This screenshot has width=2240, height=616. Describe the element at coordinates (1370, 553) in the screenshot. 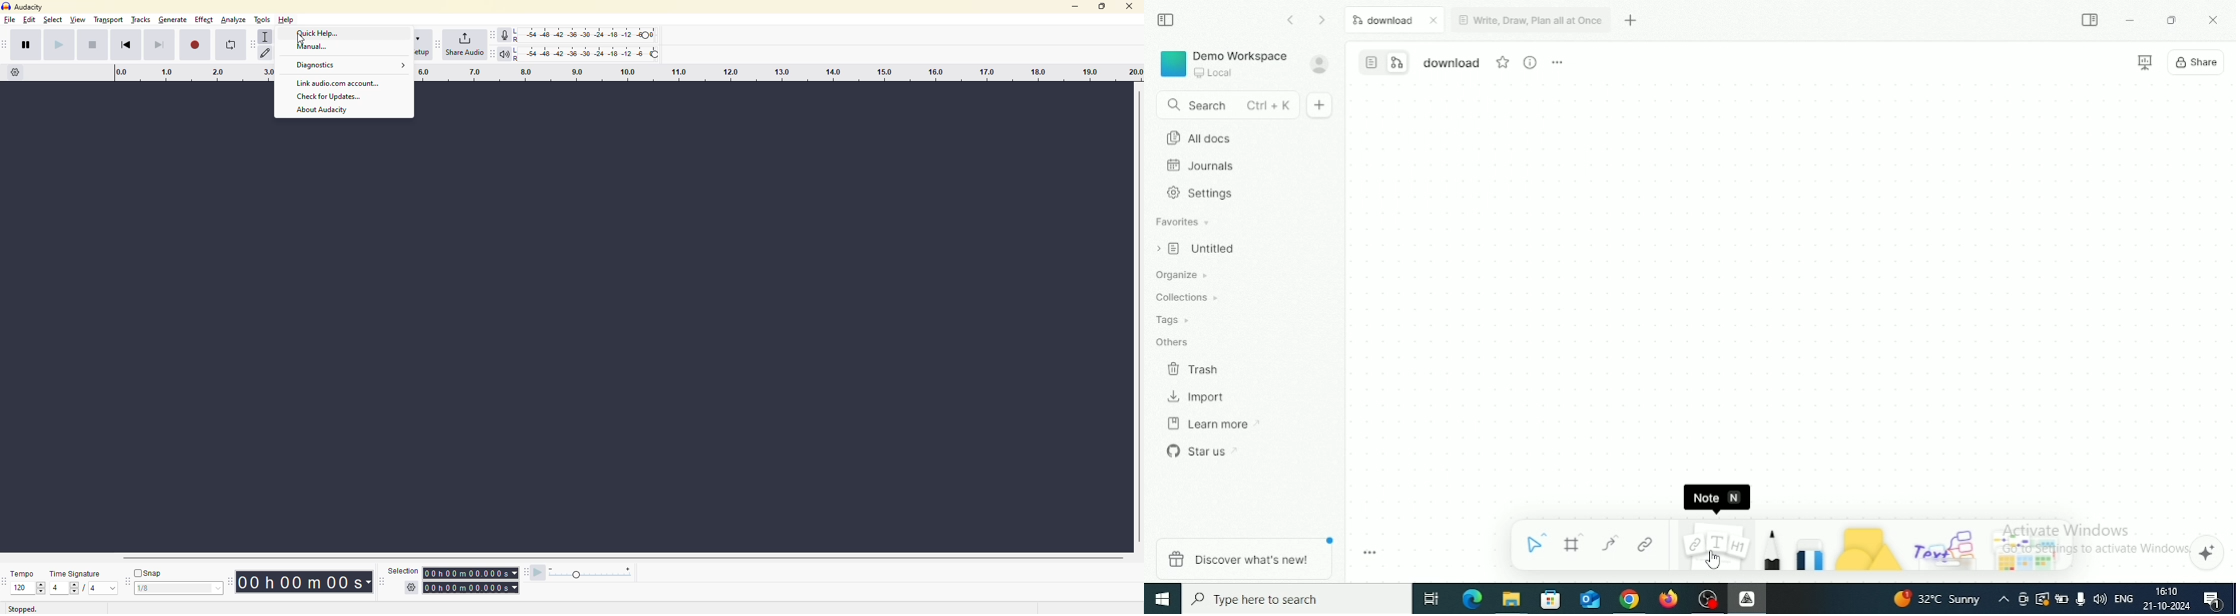

I see `Toggle zoom tool bar` at that location.